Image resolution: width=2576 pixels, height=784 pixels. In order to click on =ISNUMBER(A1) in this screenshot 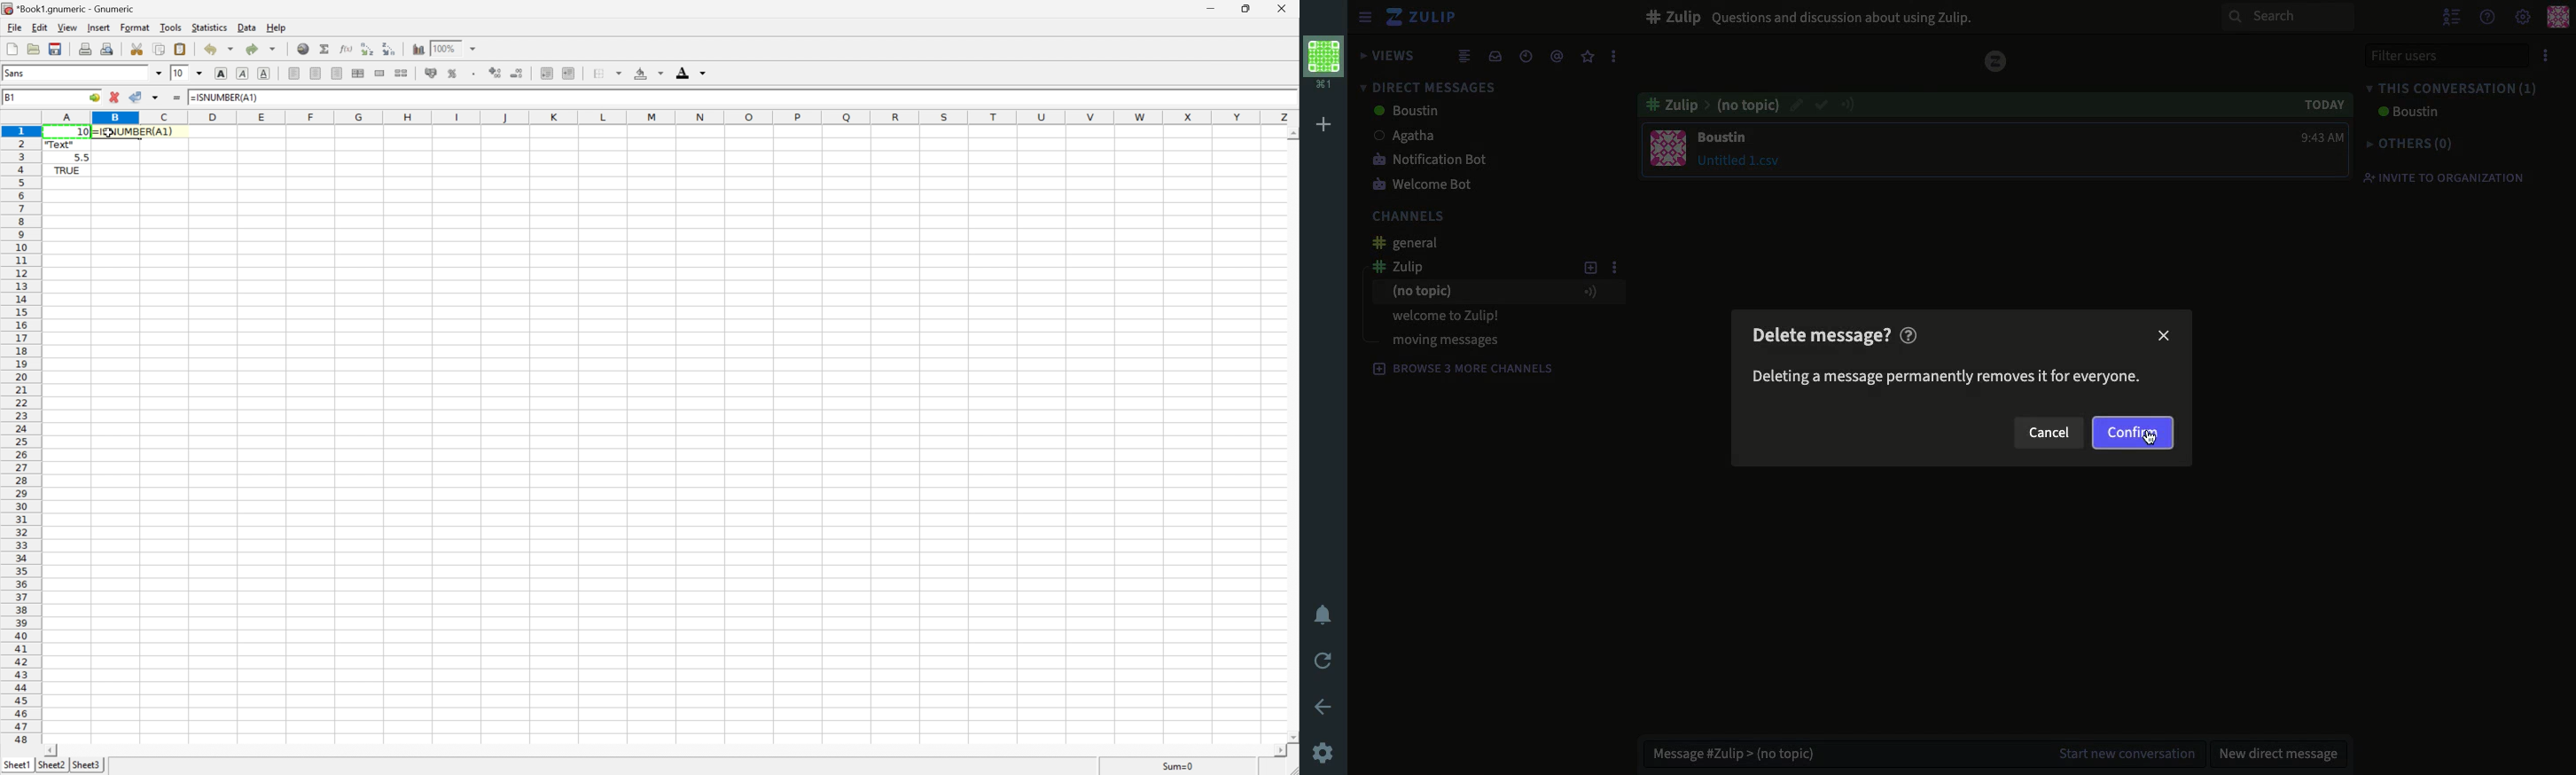, I will do `click(224, 96)`.